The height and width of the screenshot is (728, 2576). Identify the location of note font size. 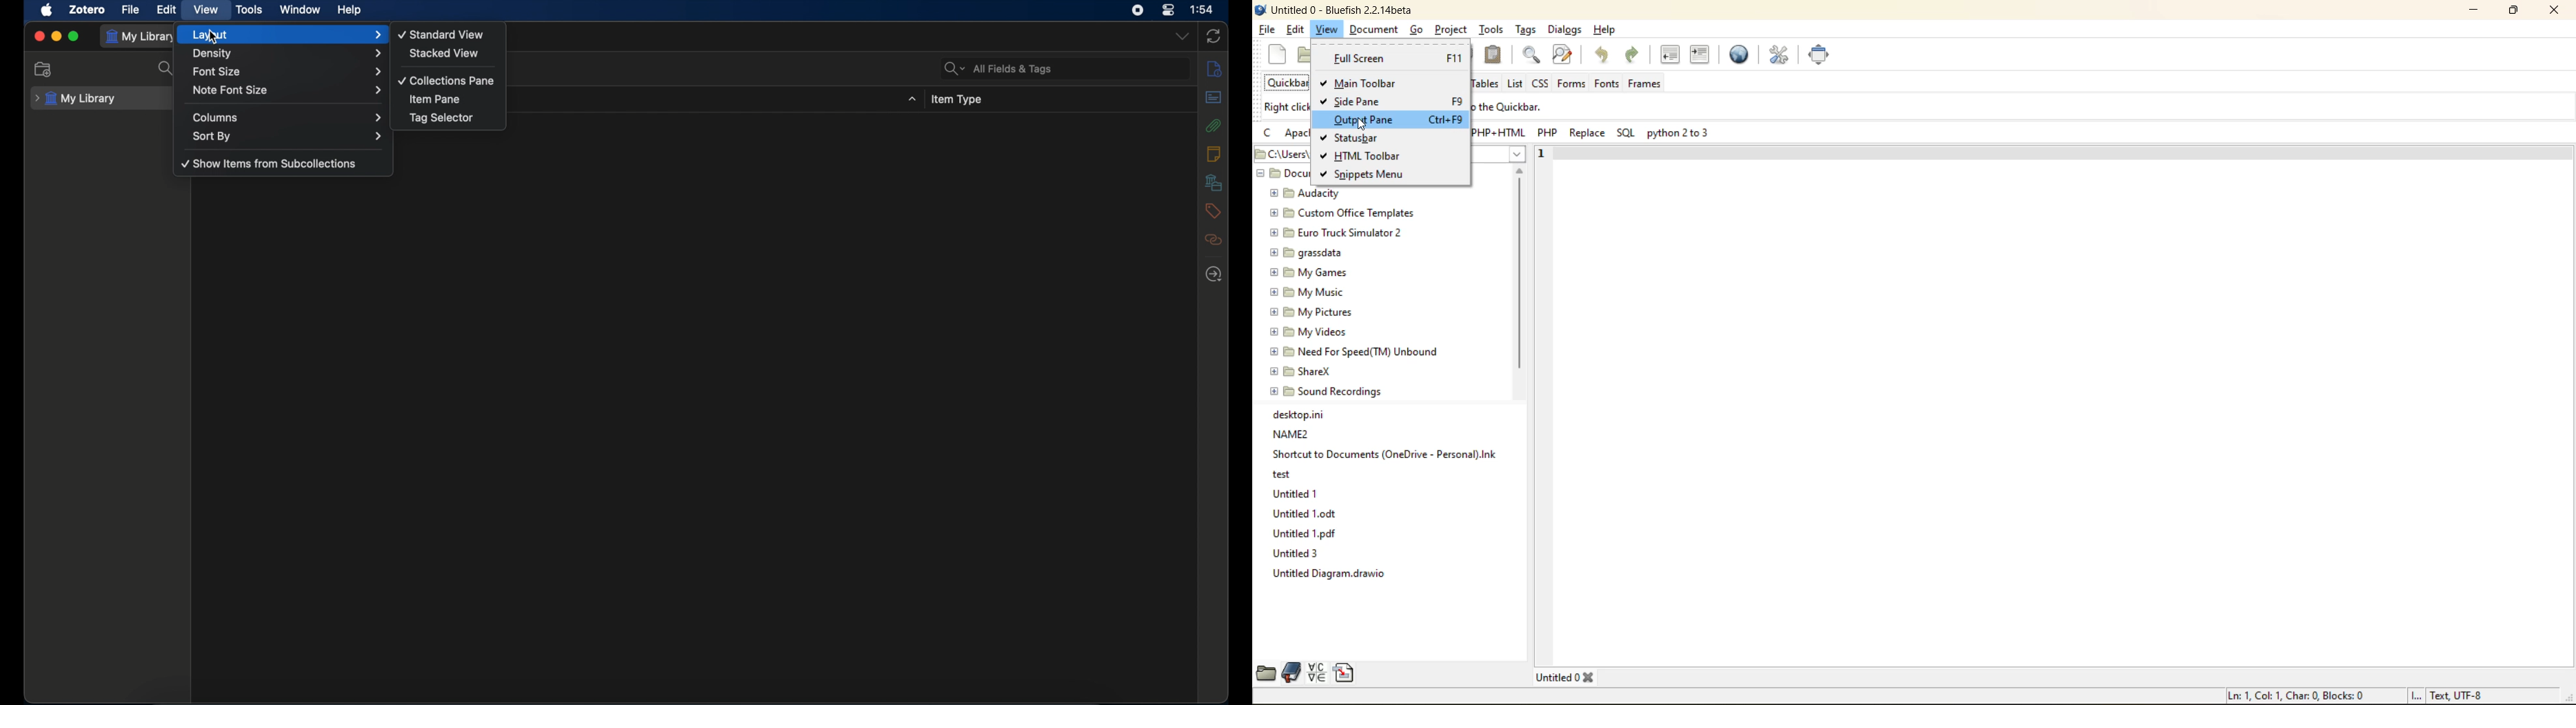
(287, 90).